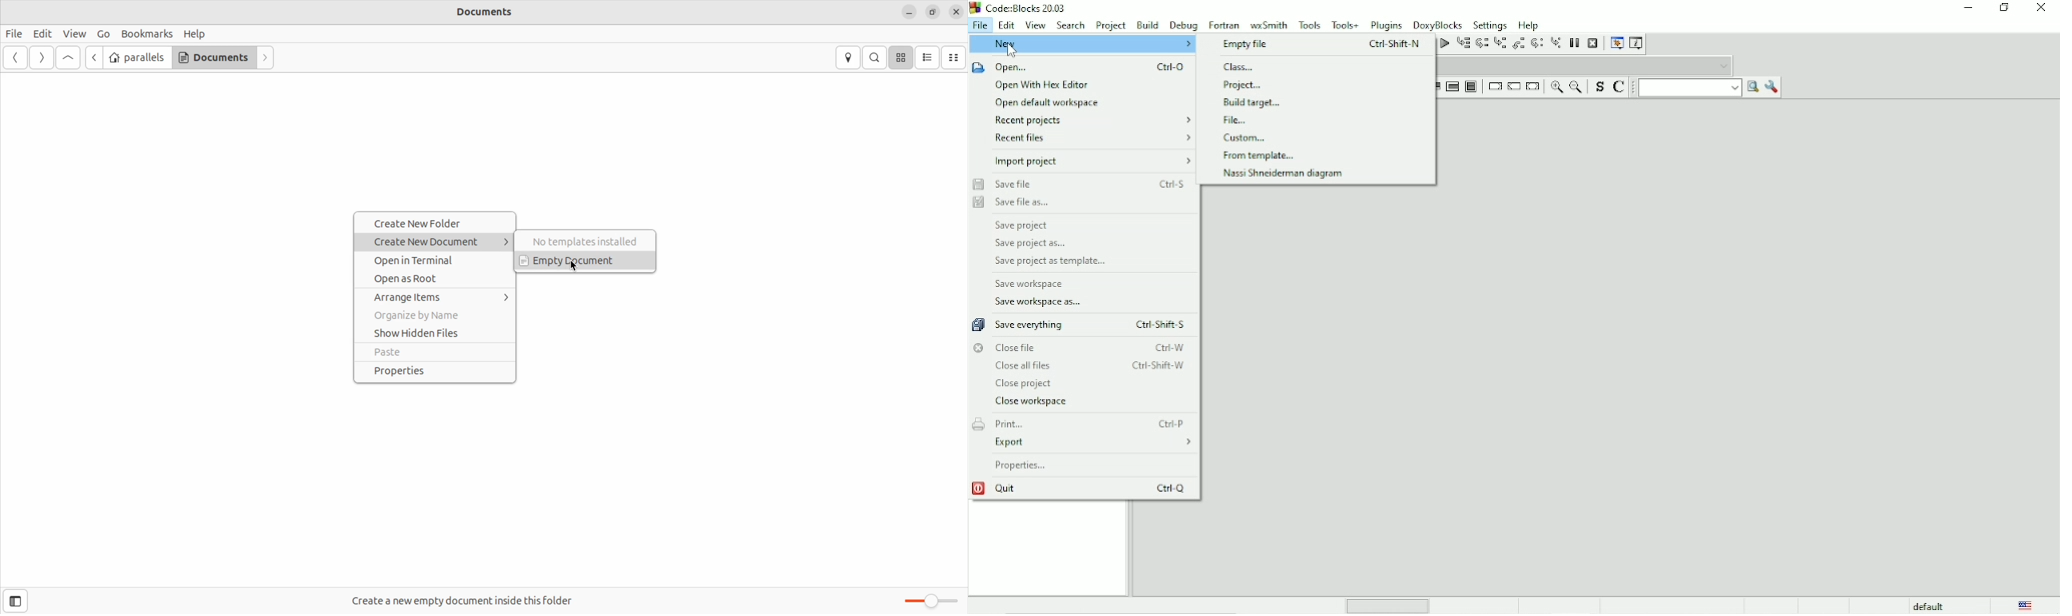  I want to click on Dropdown, so click(1586, 65).